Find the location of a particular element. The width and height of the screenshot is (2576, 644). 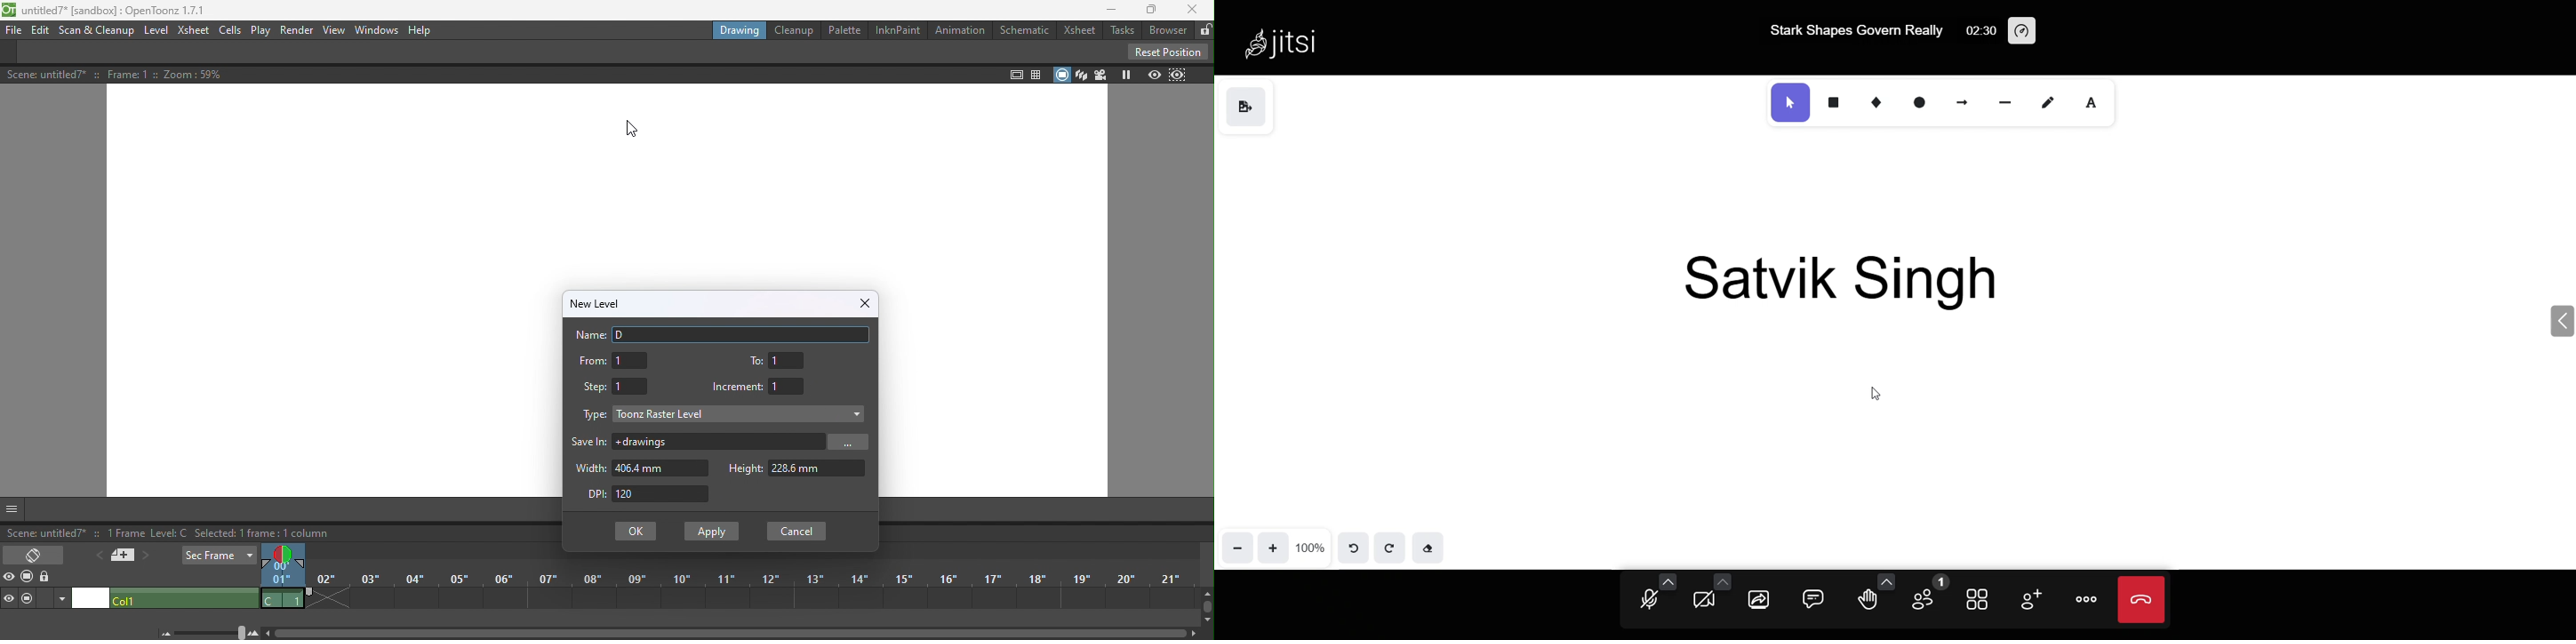

Height is located at coordinates (796, 468).